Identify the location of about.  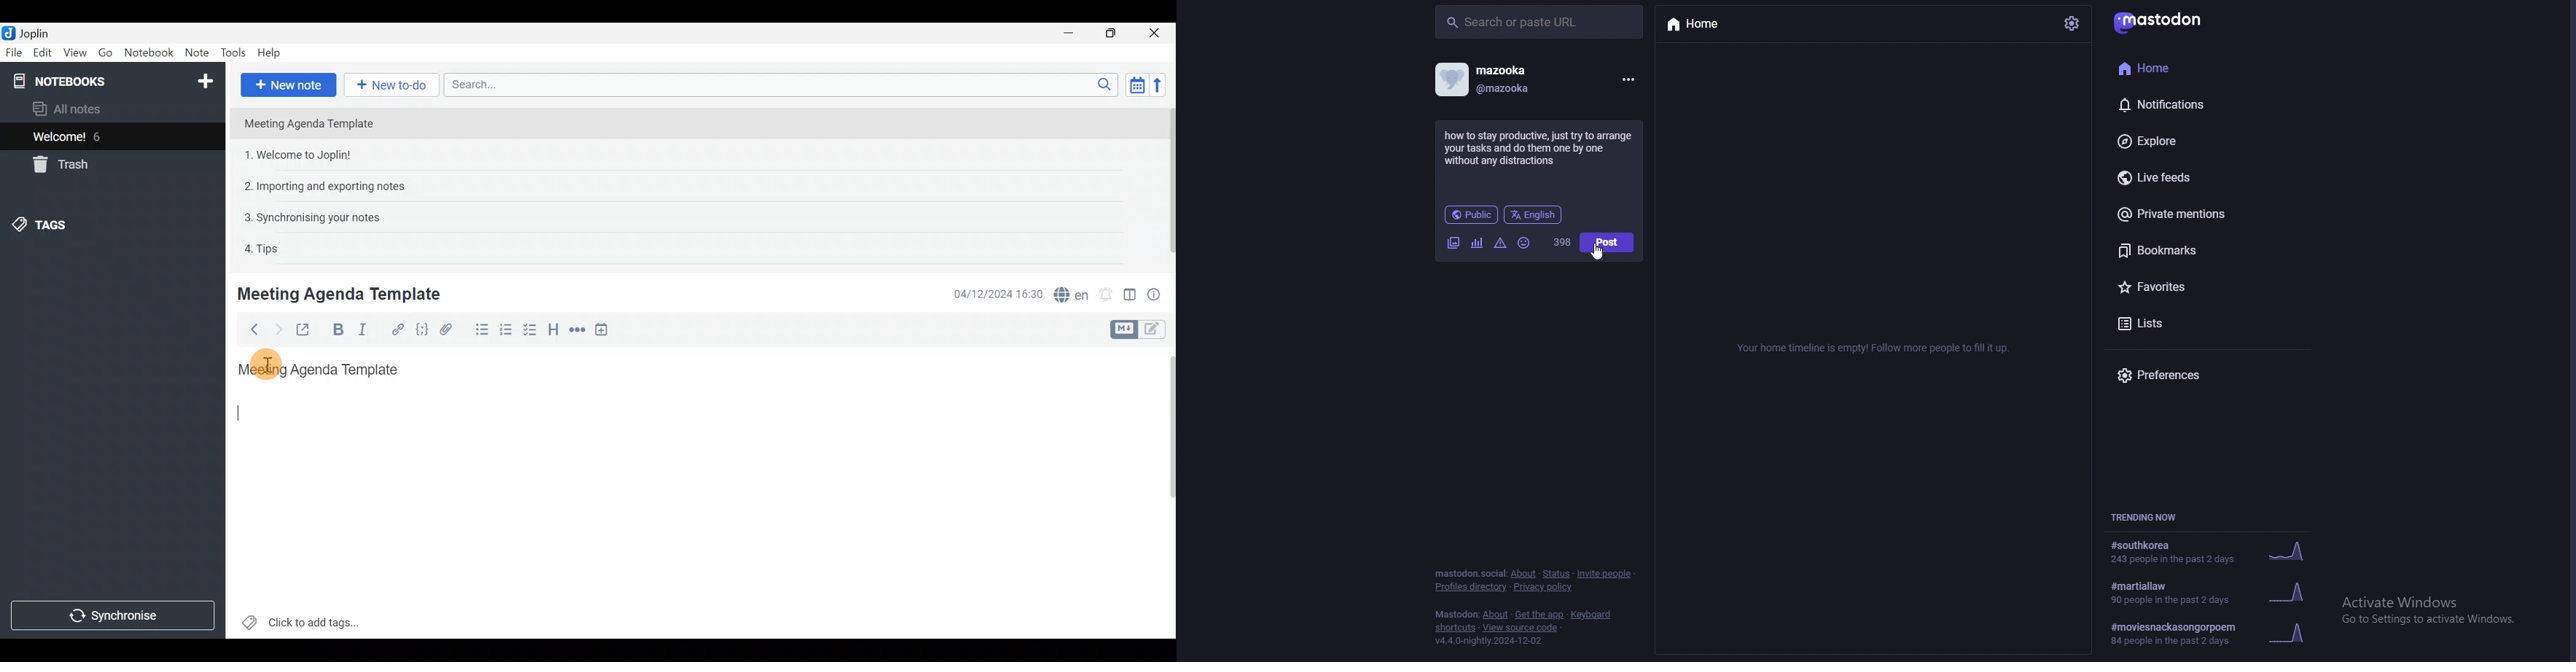
(1524, 573).